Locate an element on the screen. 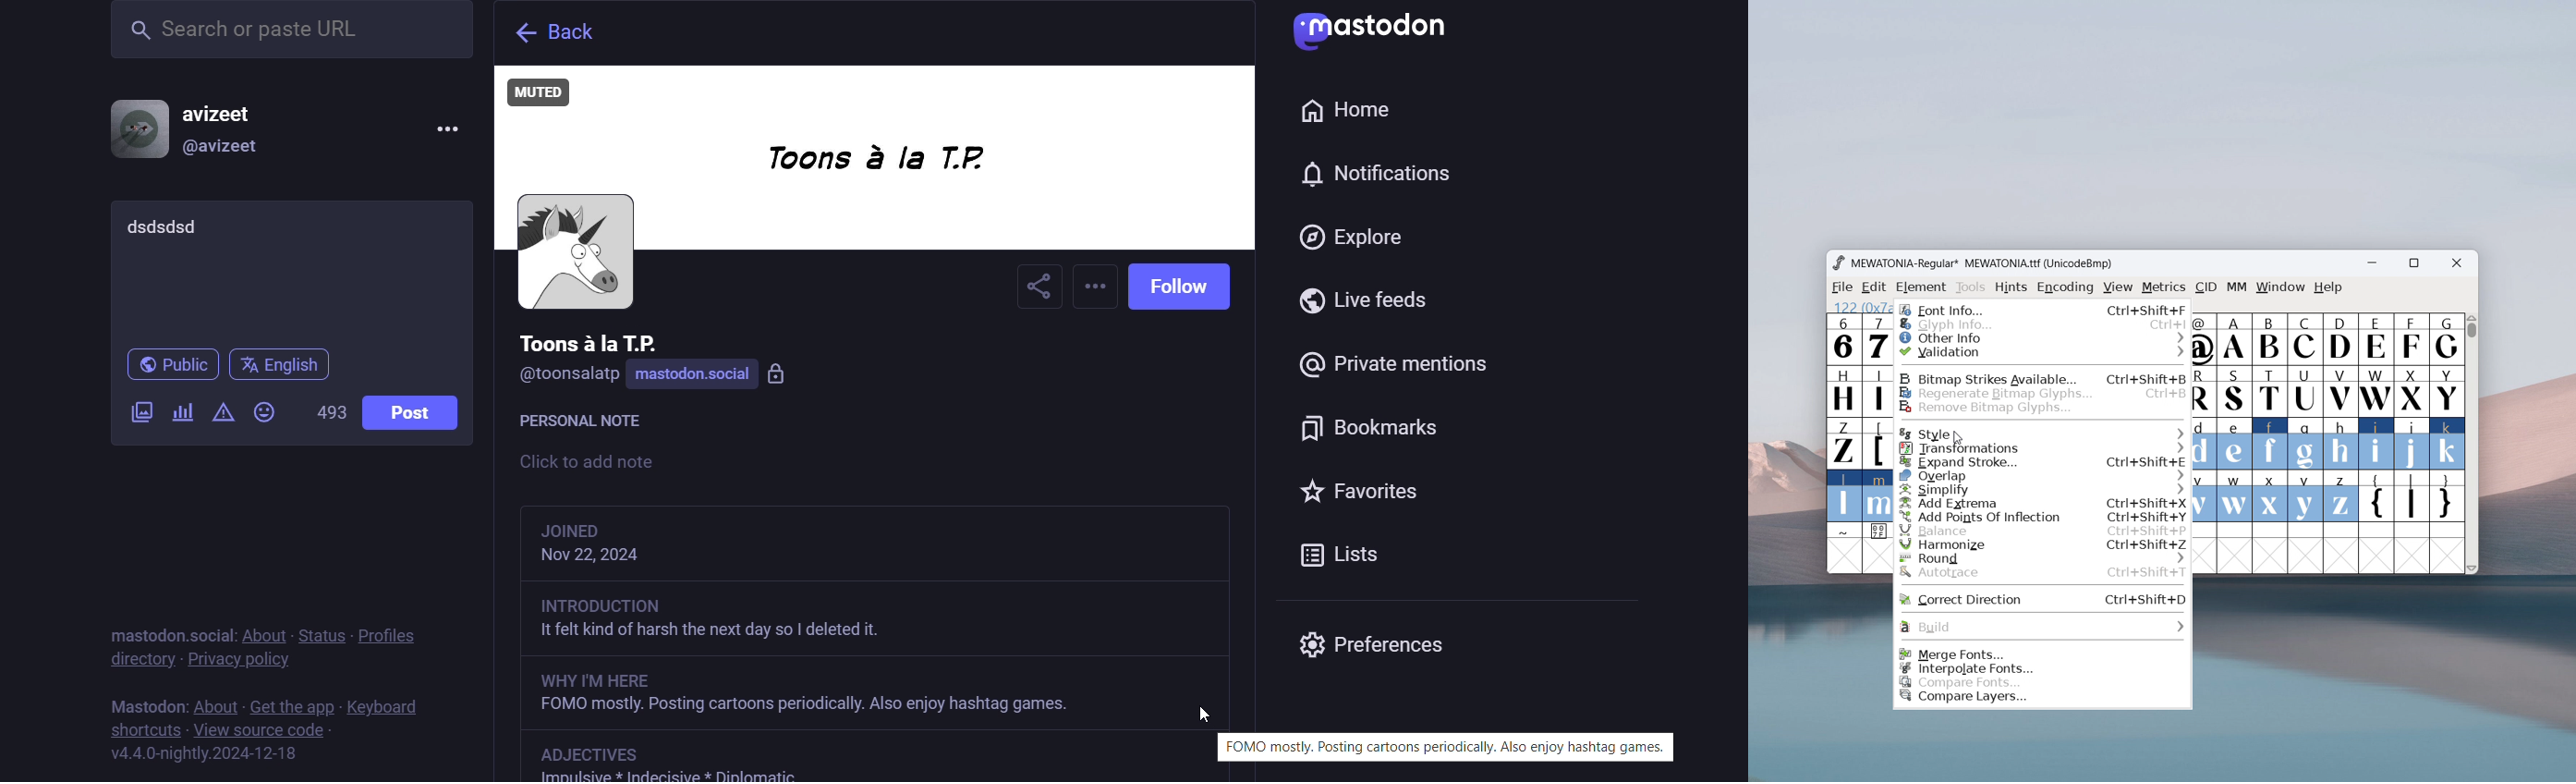 Image resolution: width=2576 pixels, height=784 pixels. privacy policy is located at coordinates (254, 660).